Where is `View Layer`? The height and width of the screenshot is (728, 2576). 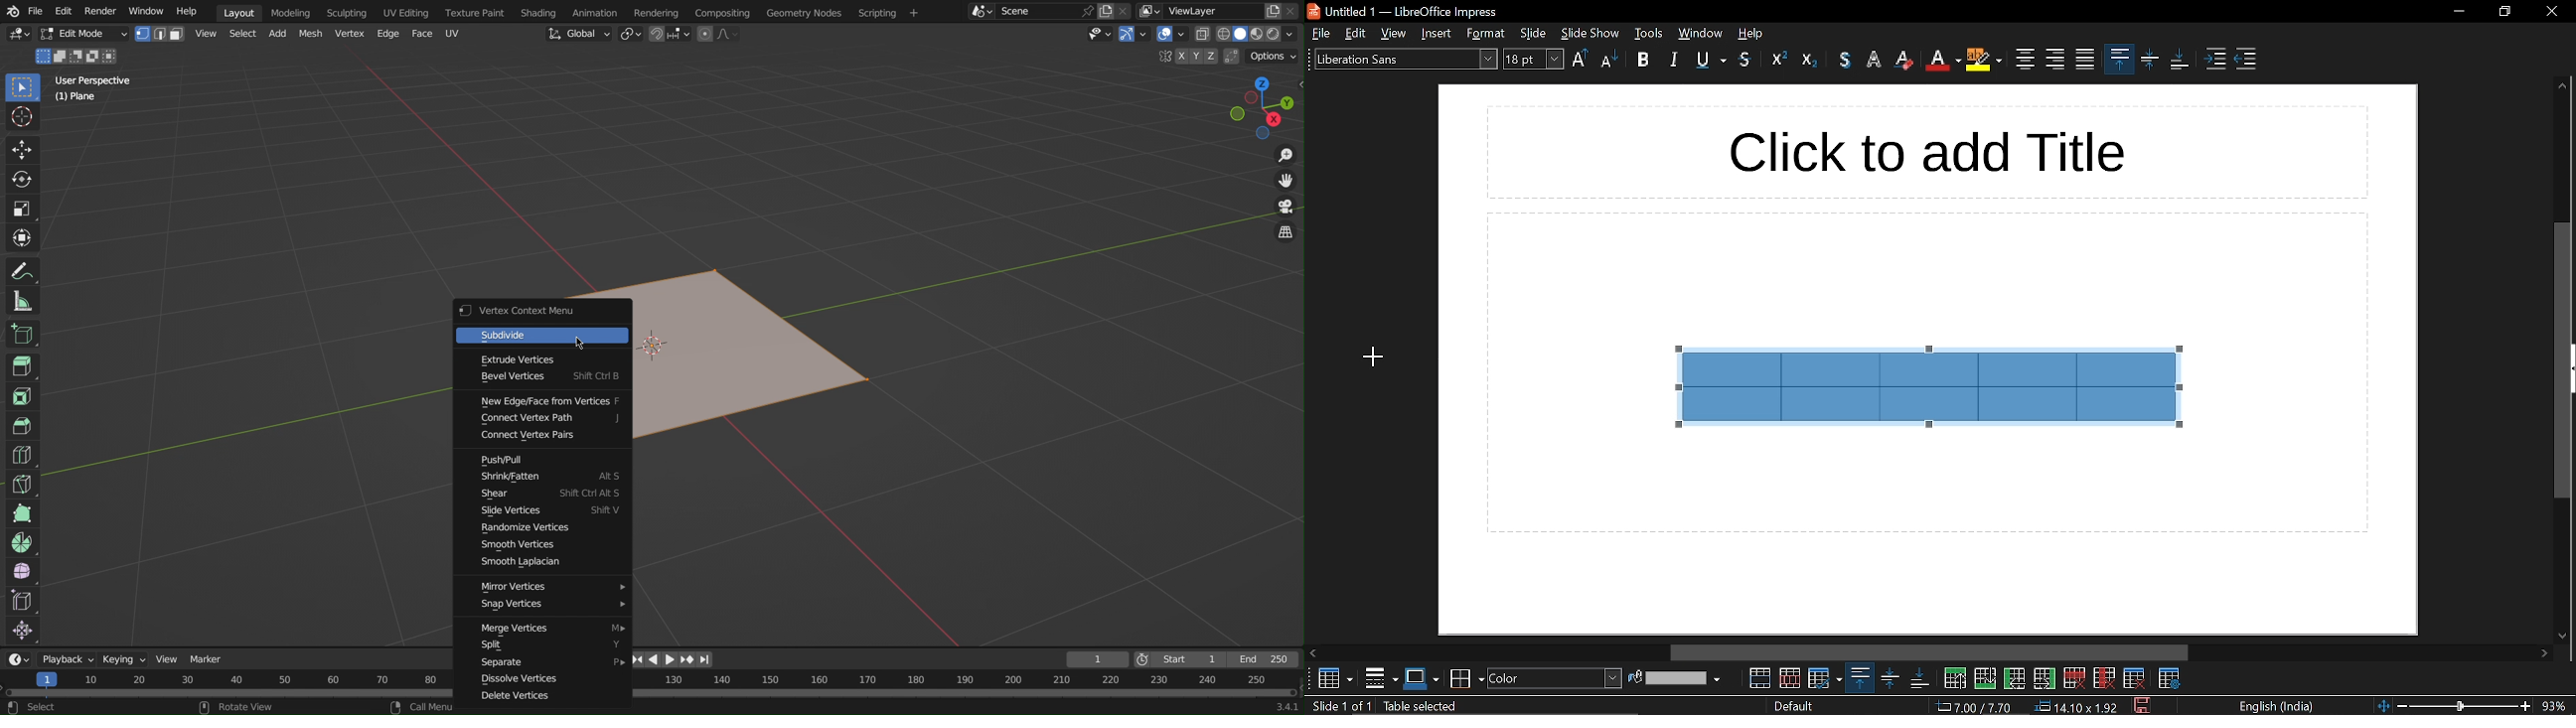 View Layer is located at coordinates (1199, 10).